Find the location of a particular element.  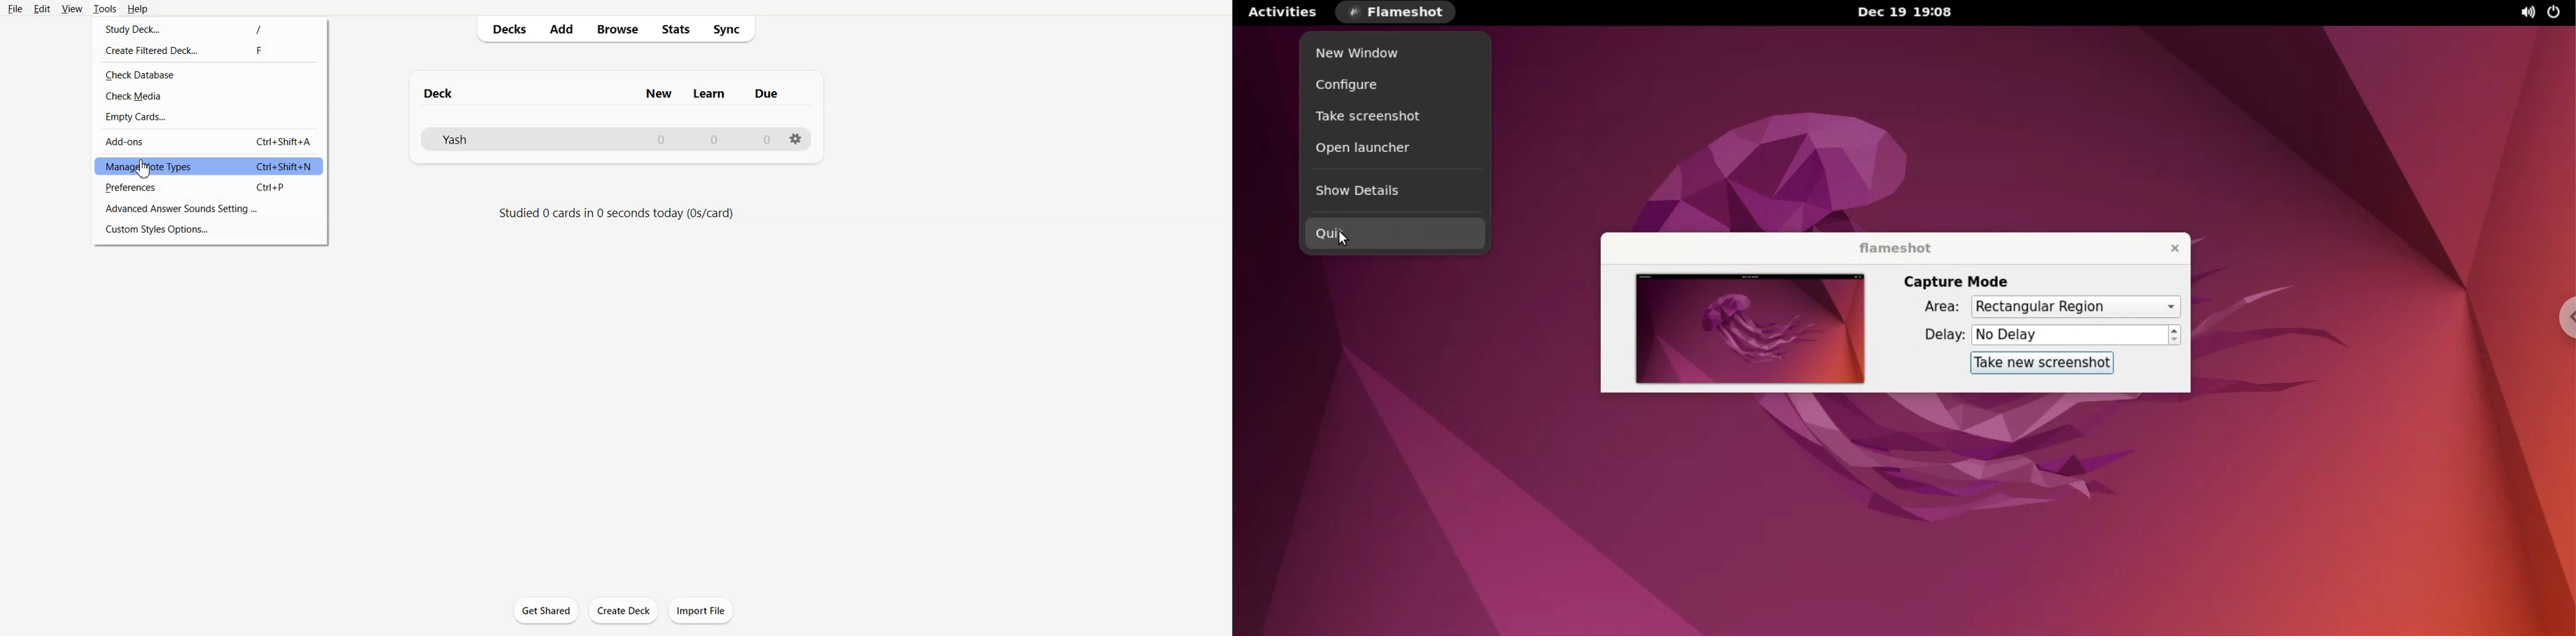

Cursor is located at coordinates (143, 169).